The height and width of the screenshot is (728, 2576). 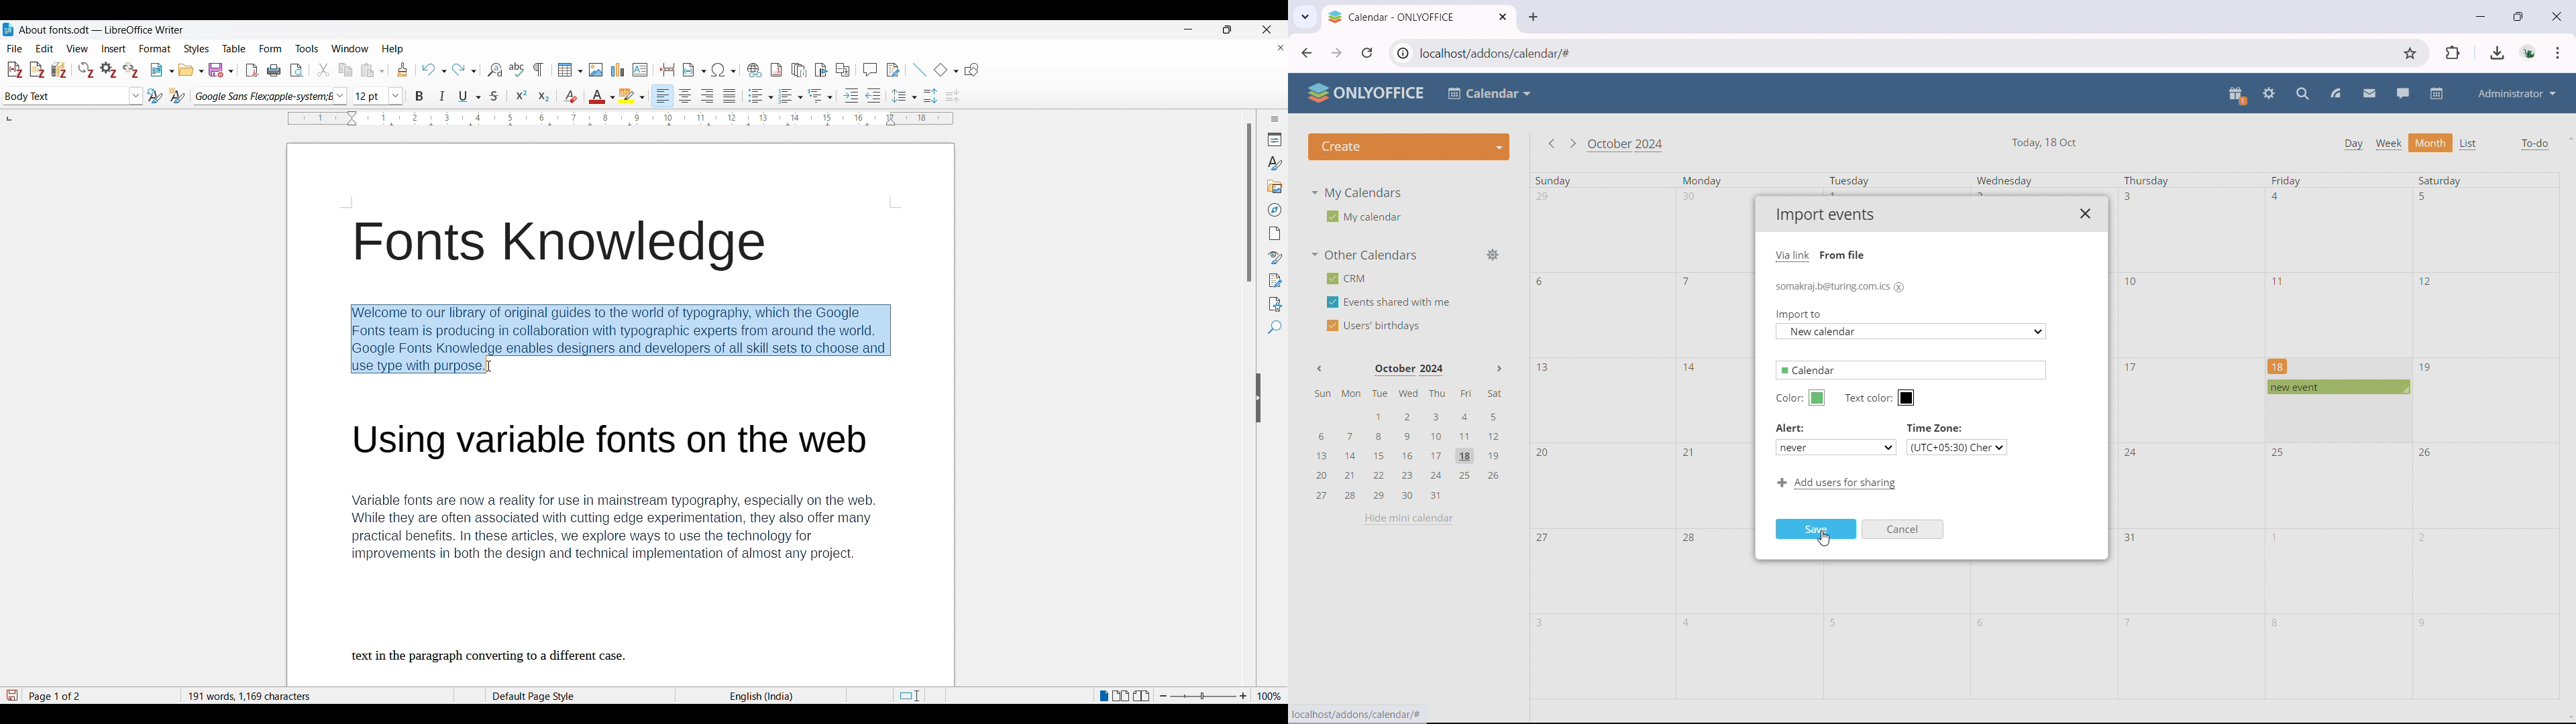 I want to click on Insert image, so click(x=596, y=70).